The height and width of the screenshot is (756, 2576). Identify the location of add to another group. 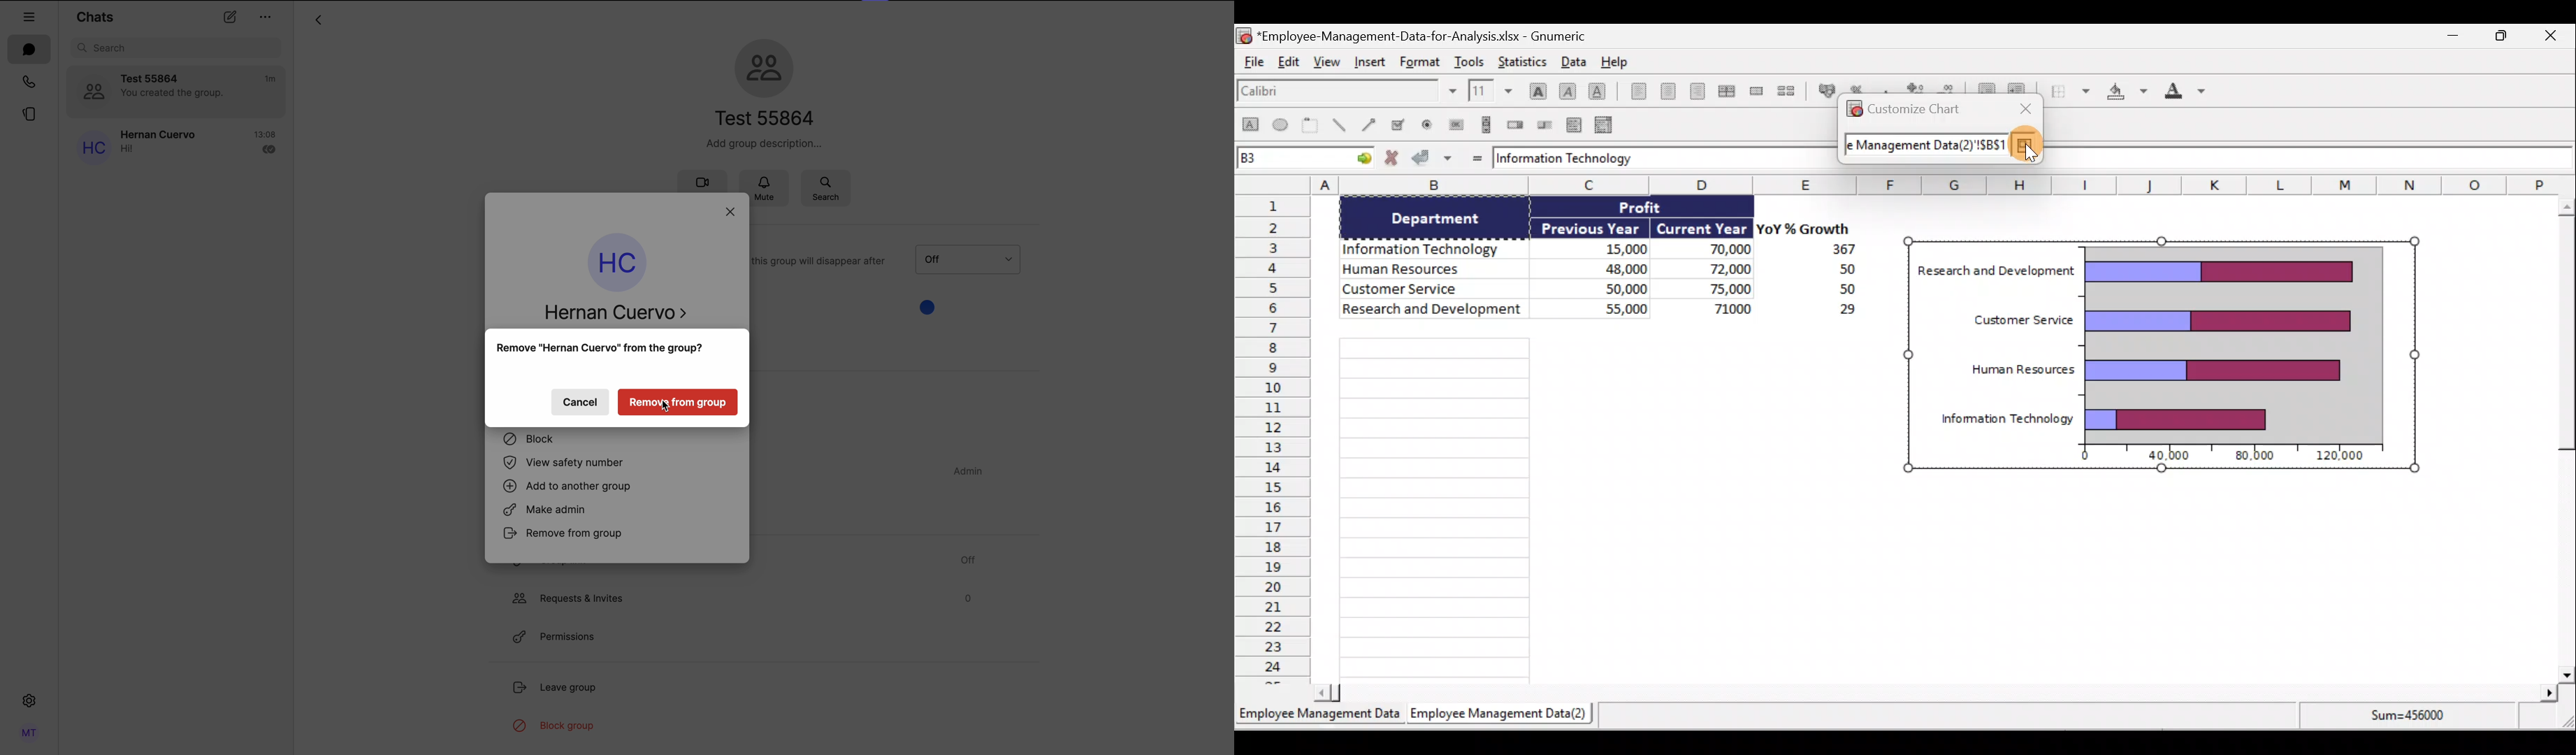
(569, 487).